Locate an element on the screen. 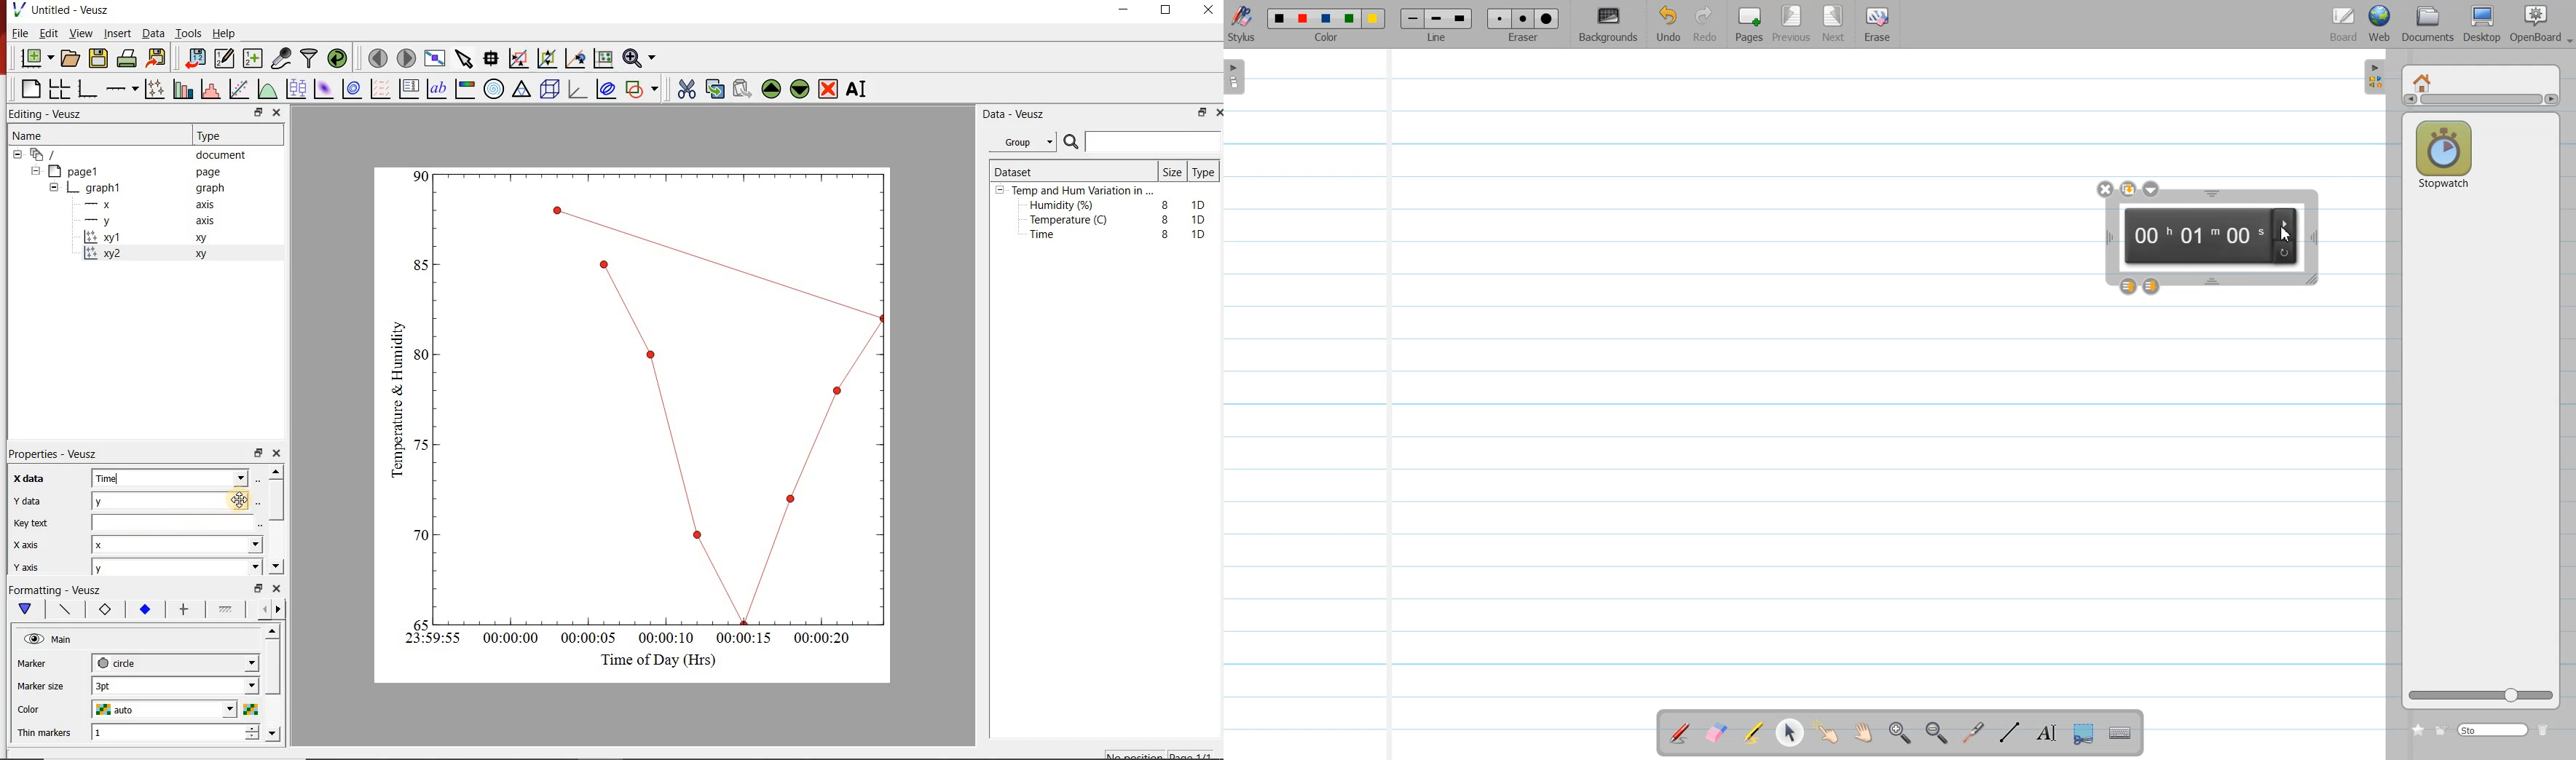  Key text is located at coordinates (126, 524).